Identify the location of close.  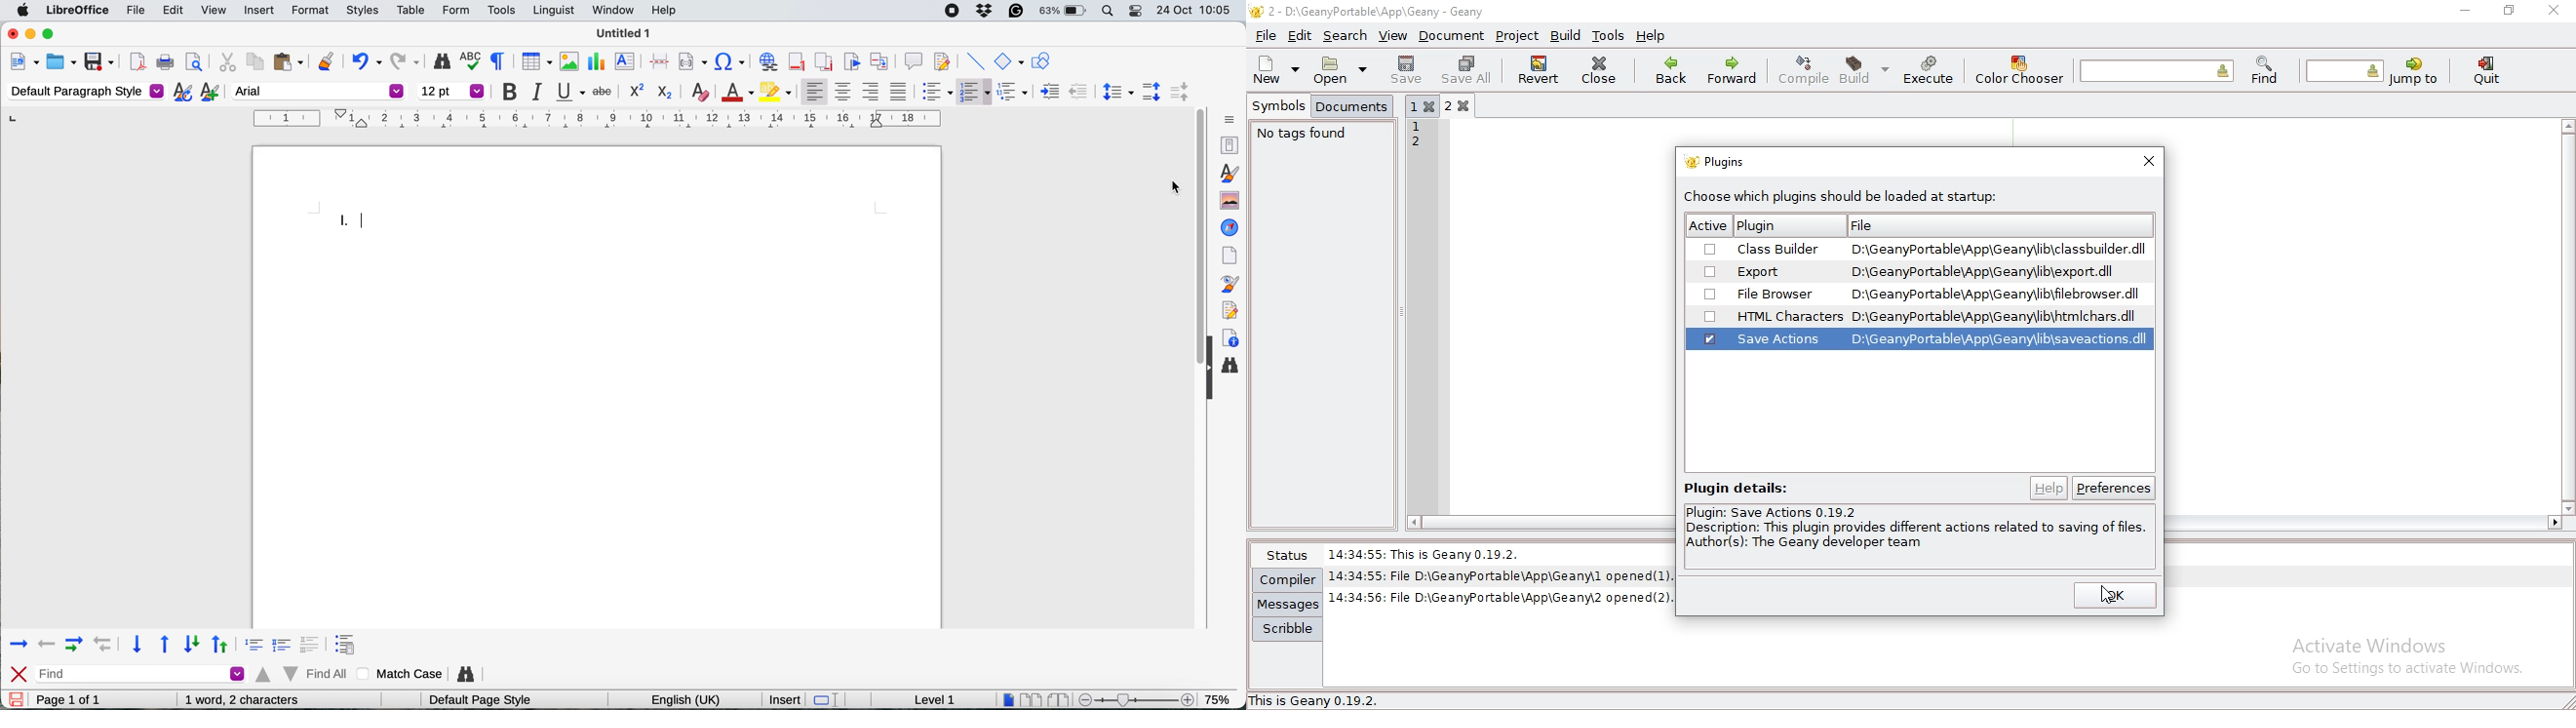
(19, 674).